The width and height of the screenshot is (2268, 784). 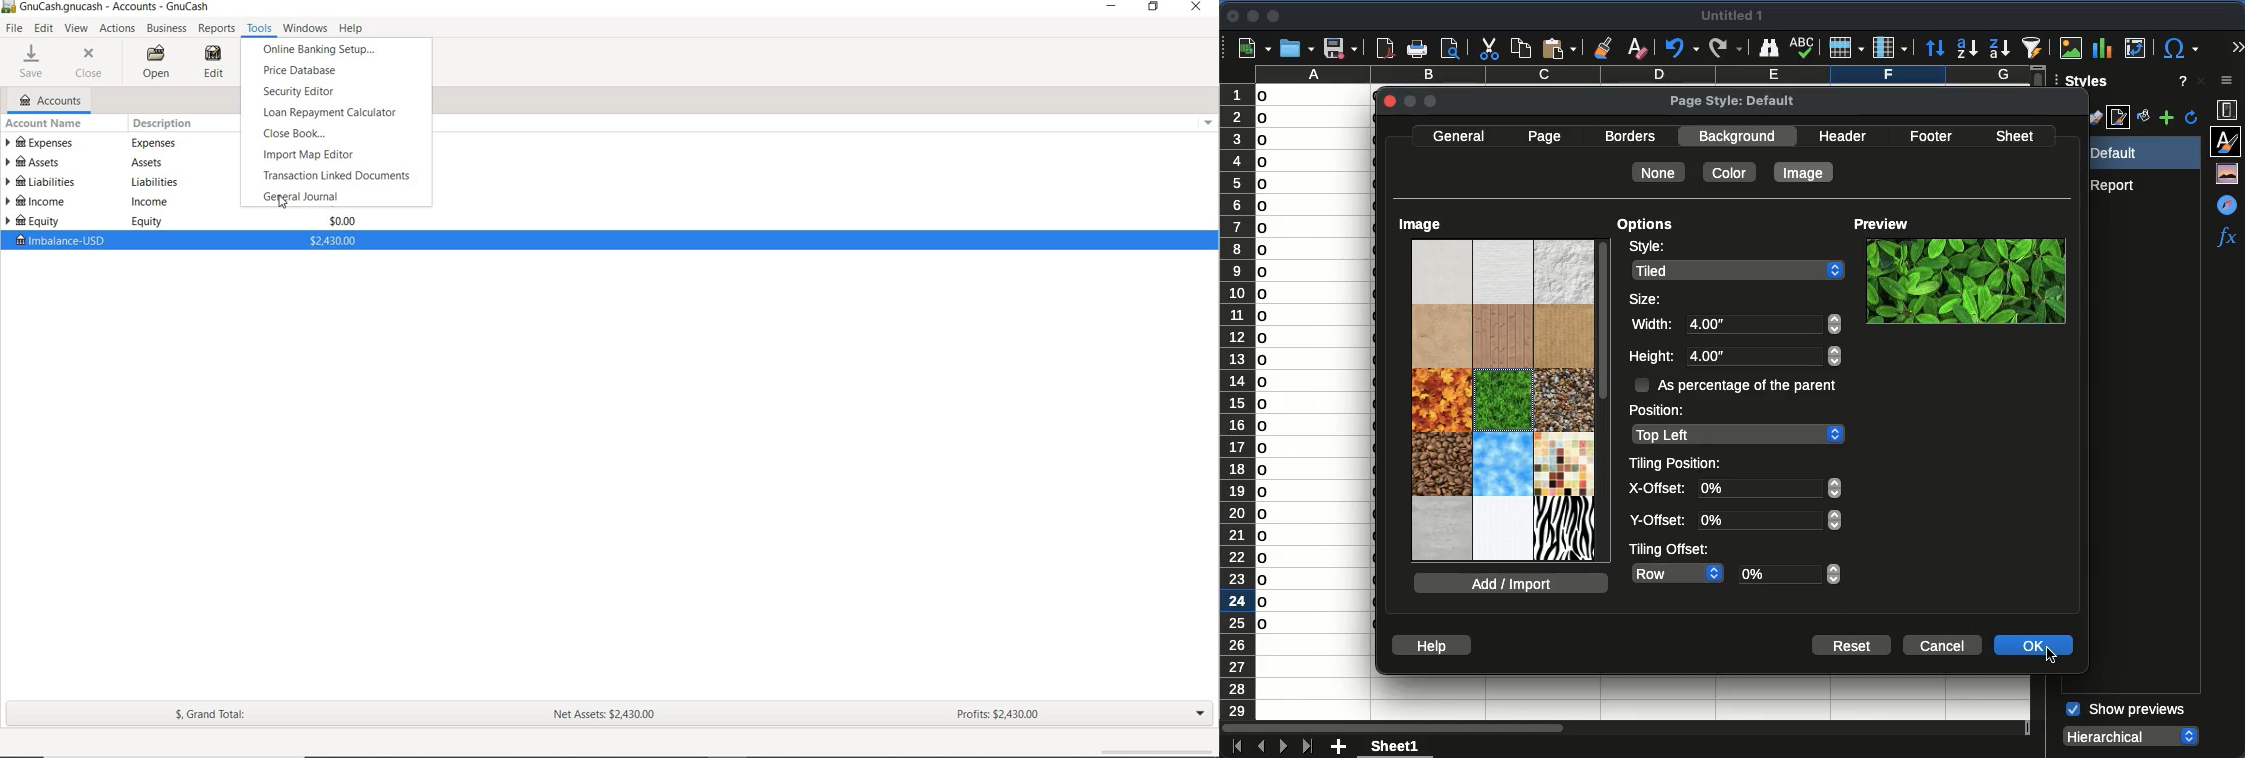 What do you see at coordinates (42, 160) in the screenshot?
I see `ASSETS` at bounding box center [42, 160].